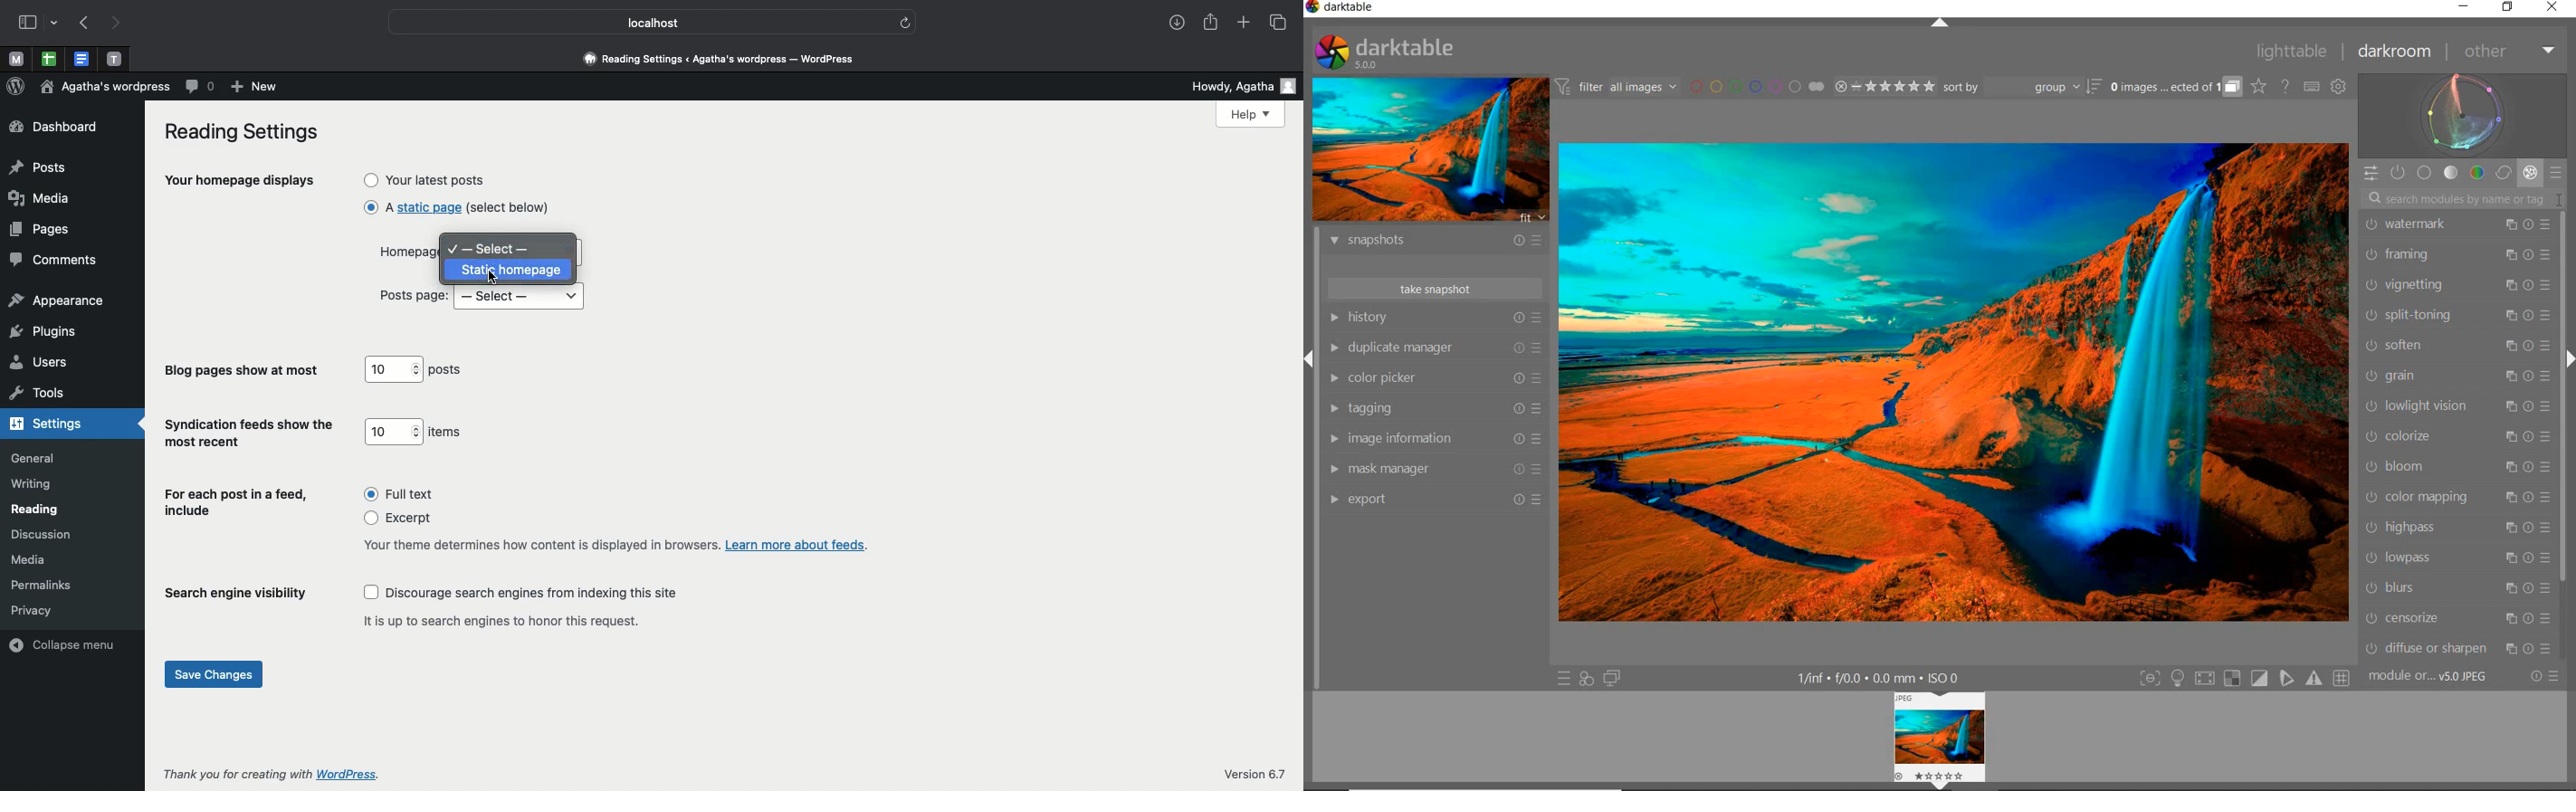  I want to click on lowlight vision, so click(2457, 407).